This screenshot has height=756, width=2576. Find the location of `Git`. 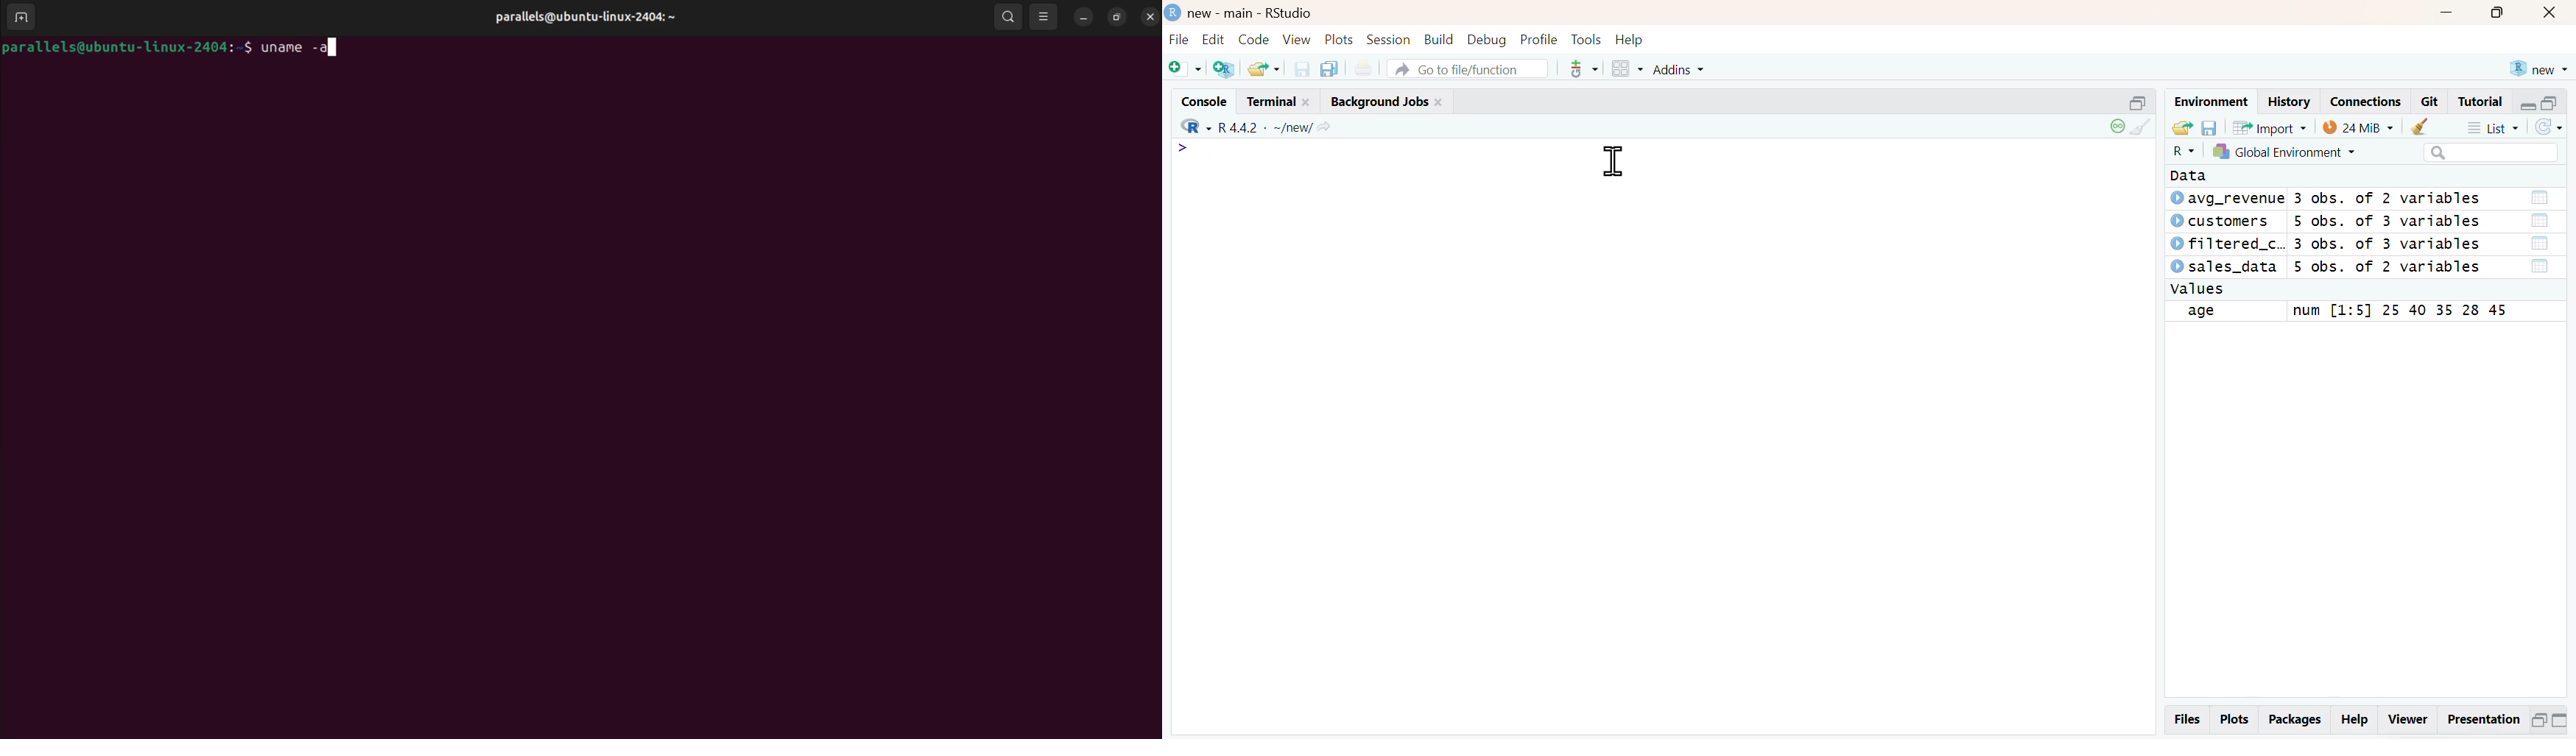

Git is located at coordinates (2430, 102).